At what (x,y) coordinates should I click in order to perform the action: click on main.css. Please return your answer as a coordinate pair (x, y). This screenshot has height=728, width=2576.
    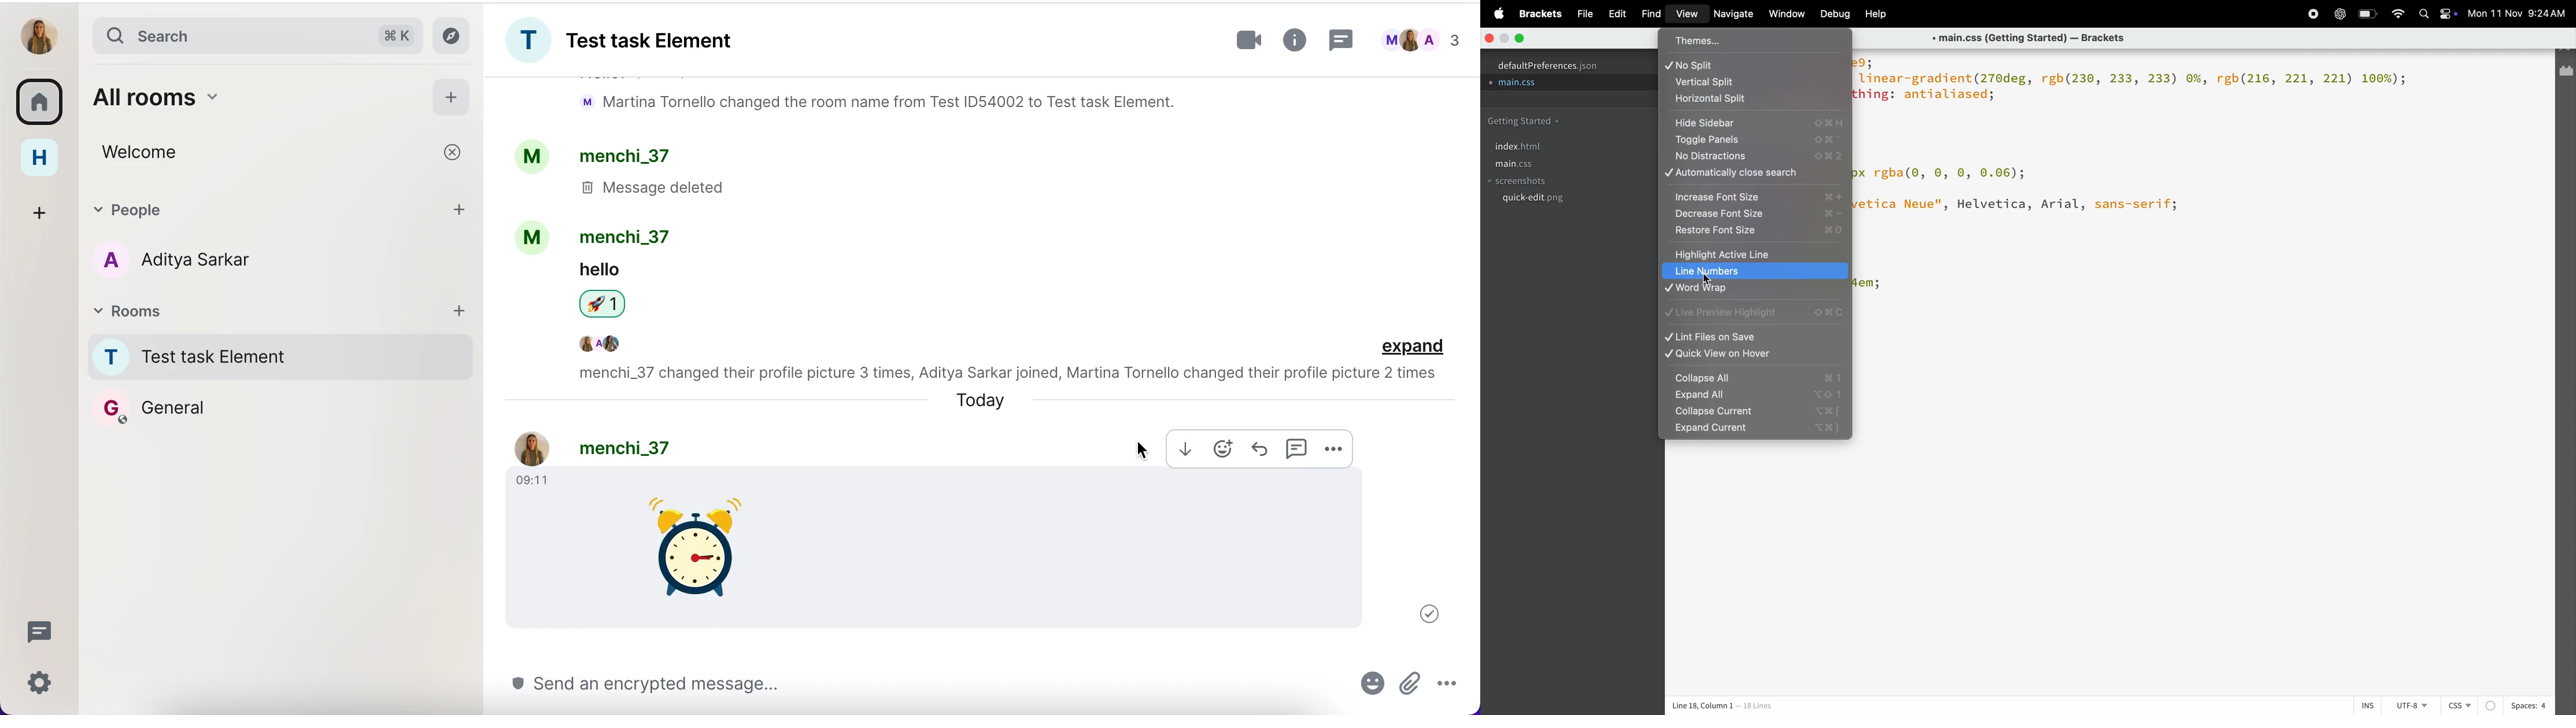
    Looking at the image, I should click on (1530, 164).